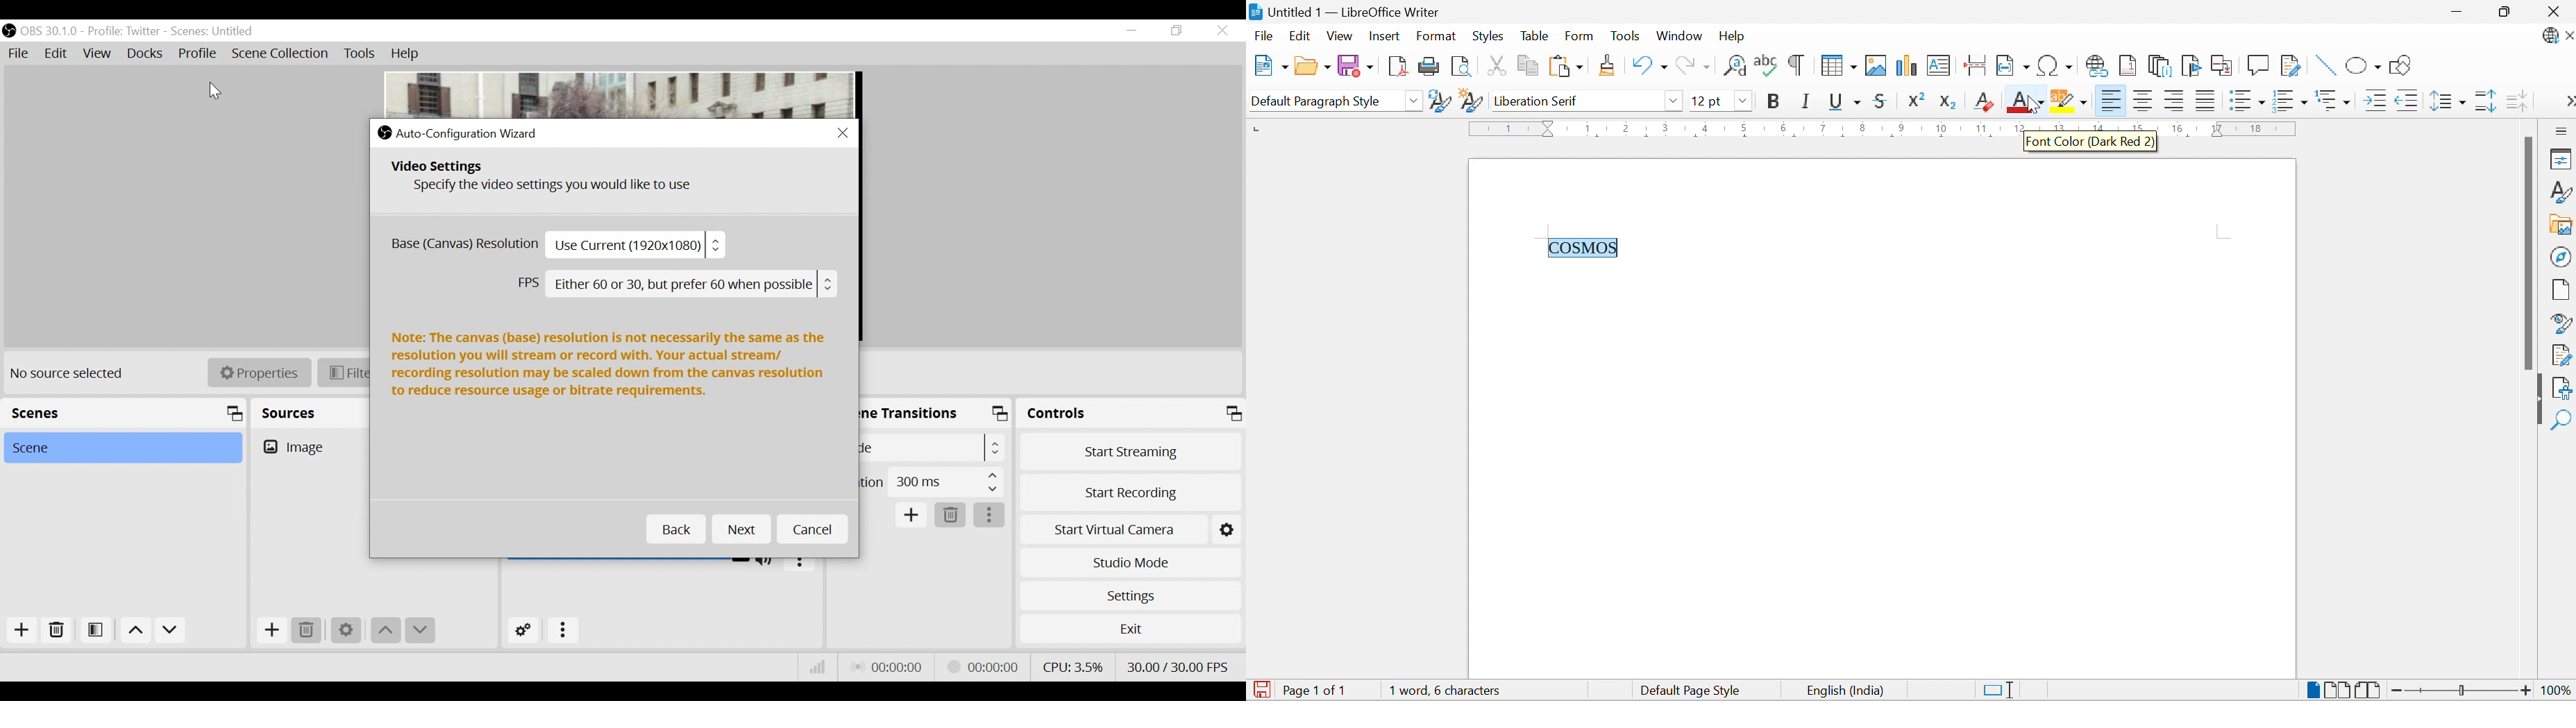  I want to click on Table, so click(1534, 36).